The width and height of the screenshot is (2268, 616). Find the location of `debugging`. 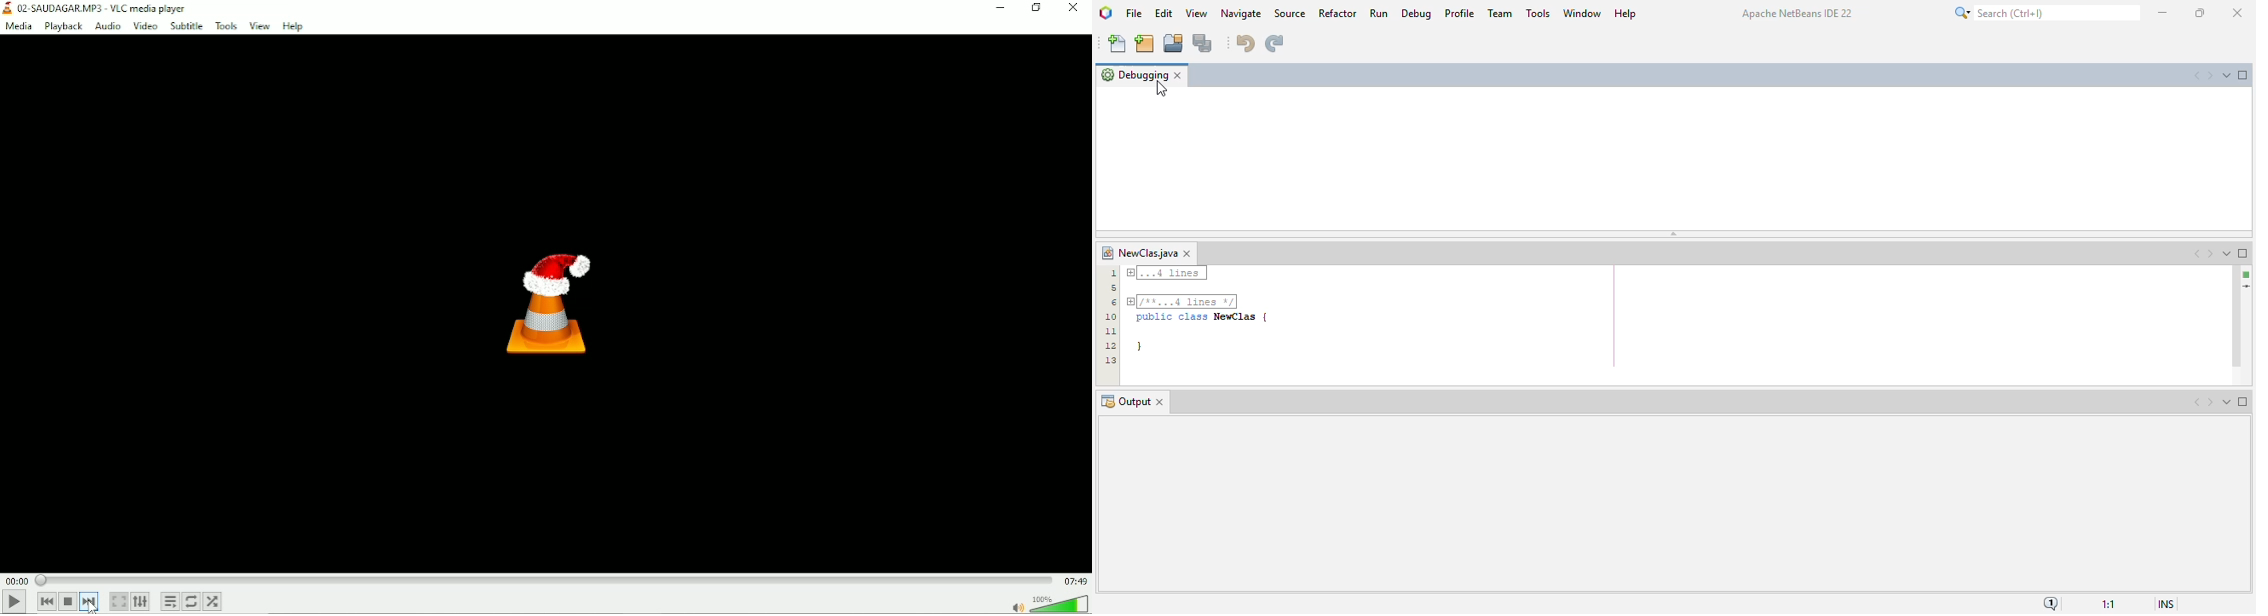

debugging is located at coordinates (1134, 74).